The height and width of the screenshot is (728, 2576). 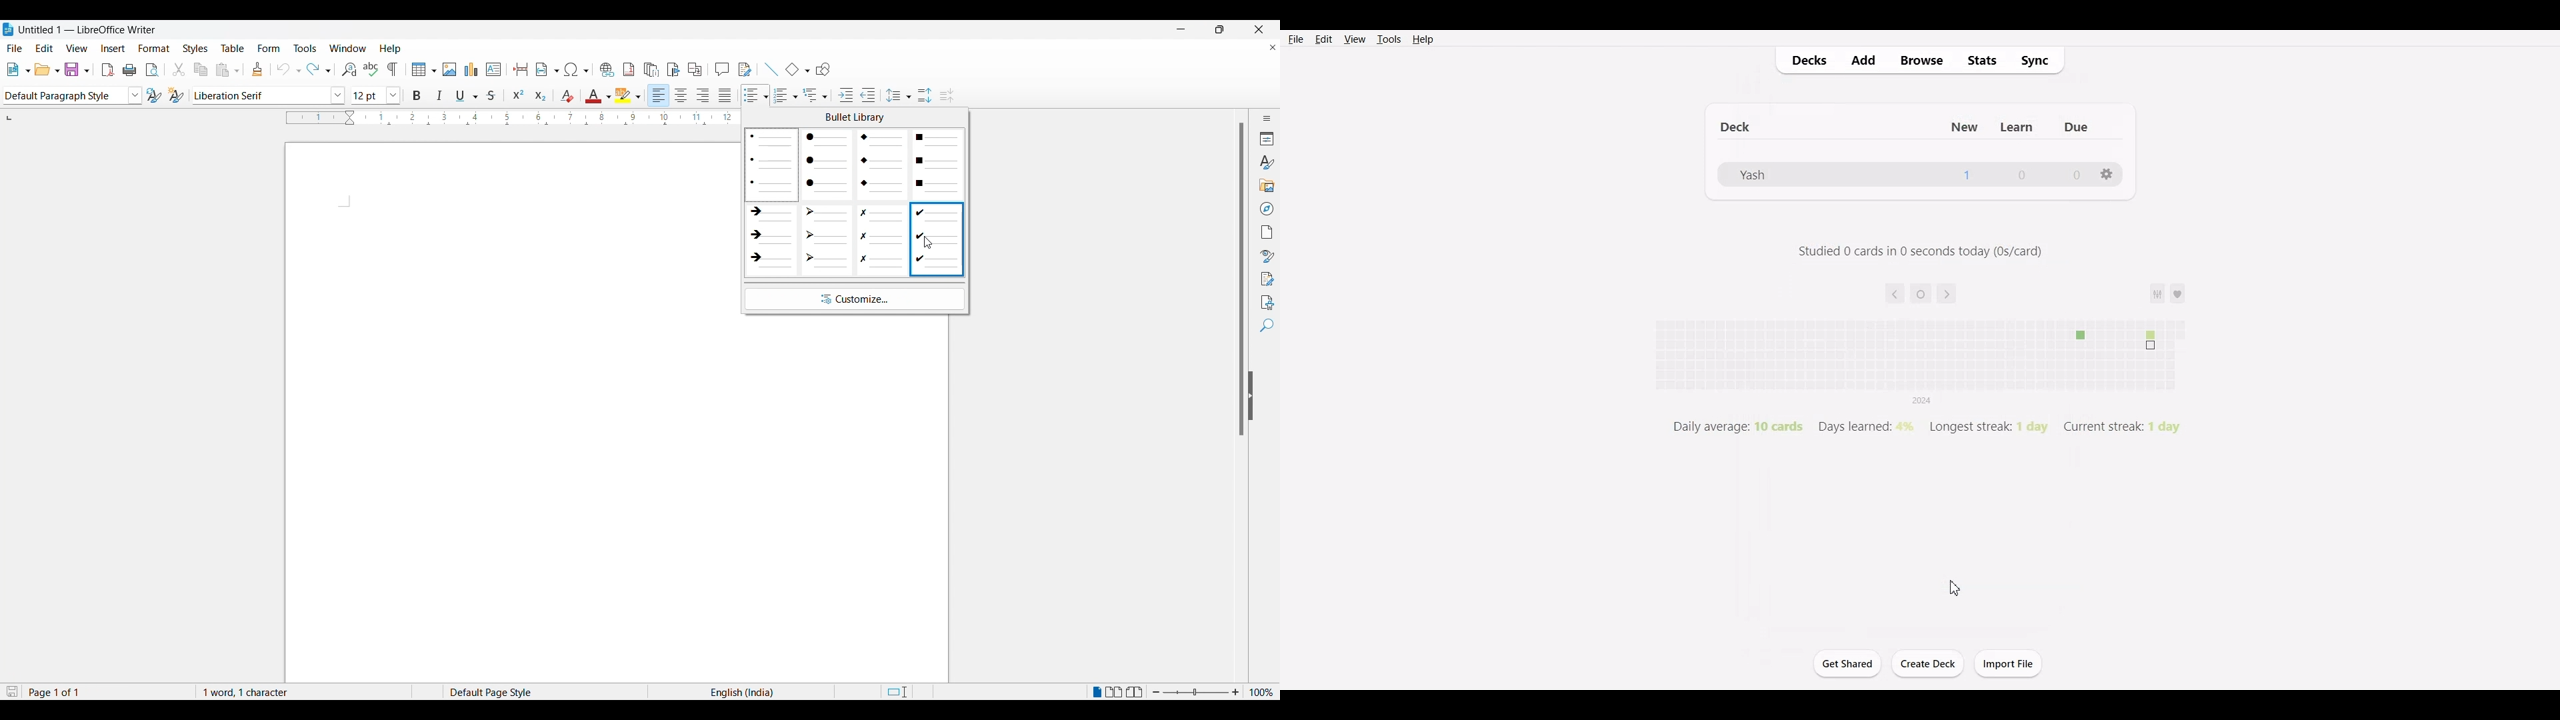 What do you see at coordinates (113, 47) in the screenshot?
I see `Insert` at bounding box center [113, 47].